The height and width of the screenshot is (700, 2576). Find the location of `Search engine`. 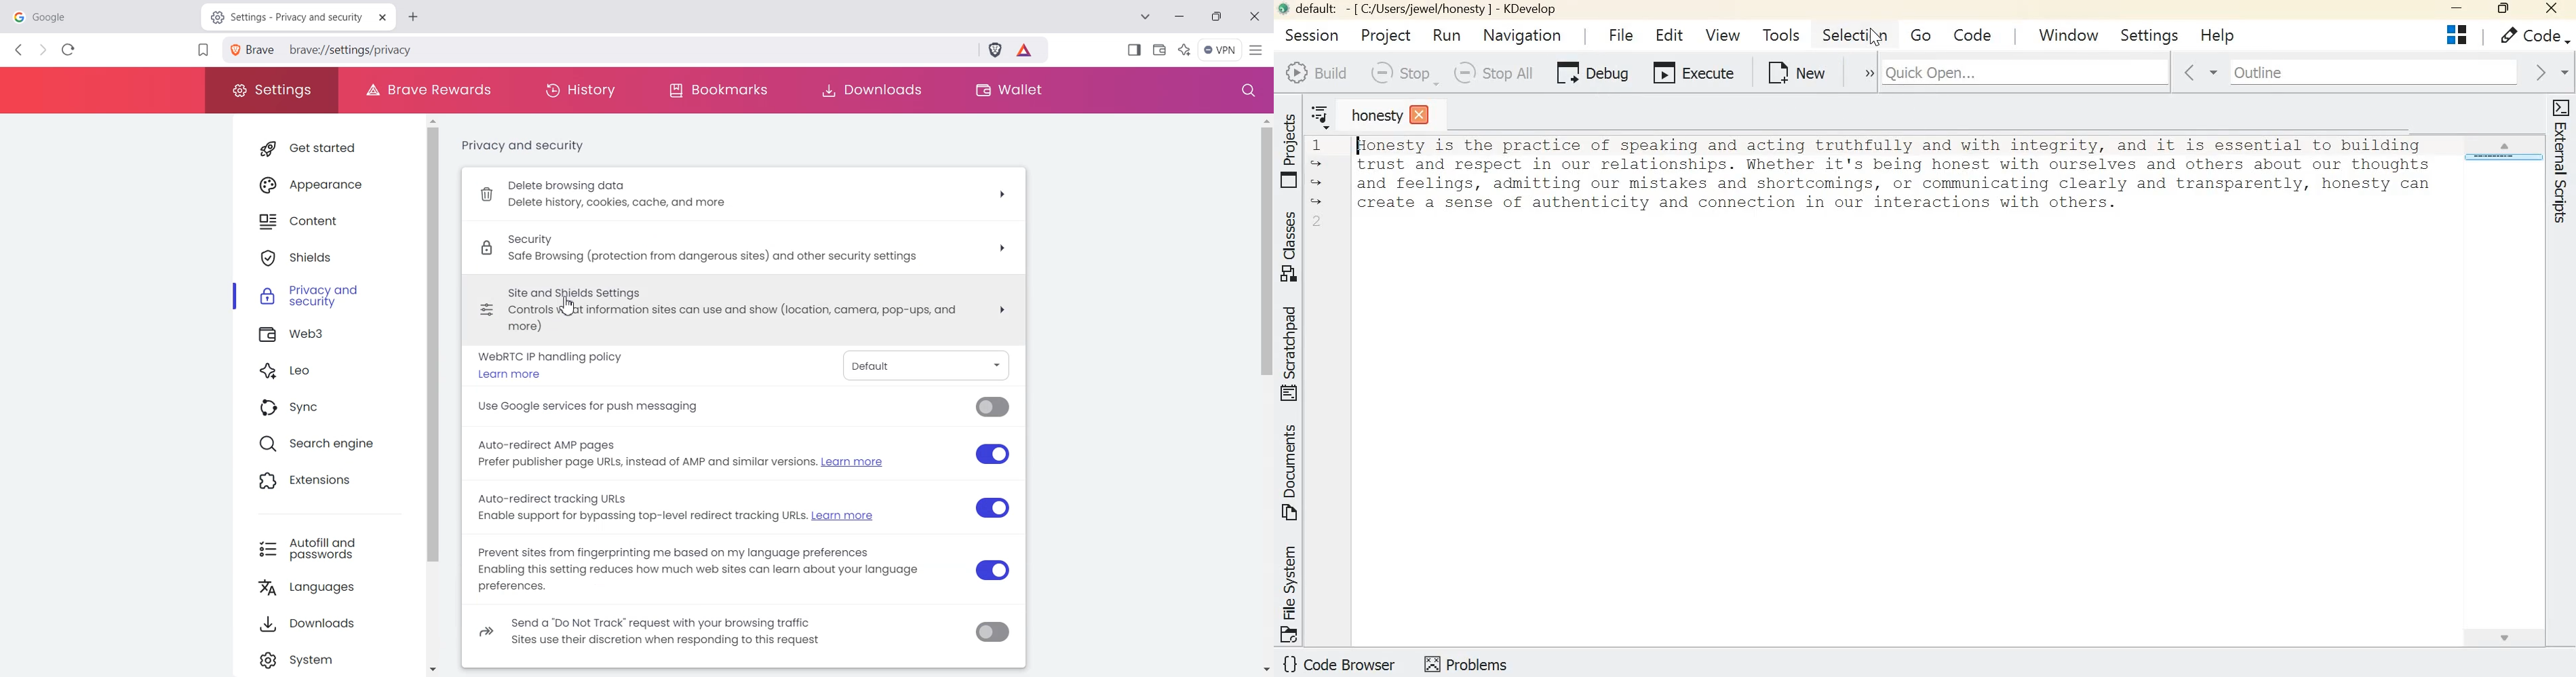

Search engine is located at coordinates (327, 445).